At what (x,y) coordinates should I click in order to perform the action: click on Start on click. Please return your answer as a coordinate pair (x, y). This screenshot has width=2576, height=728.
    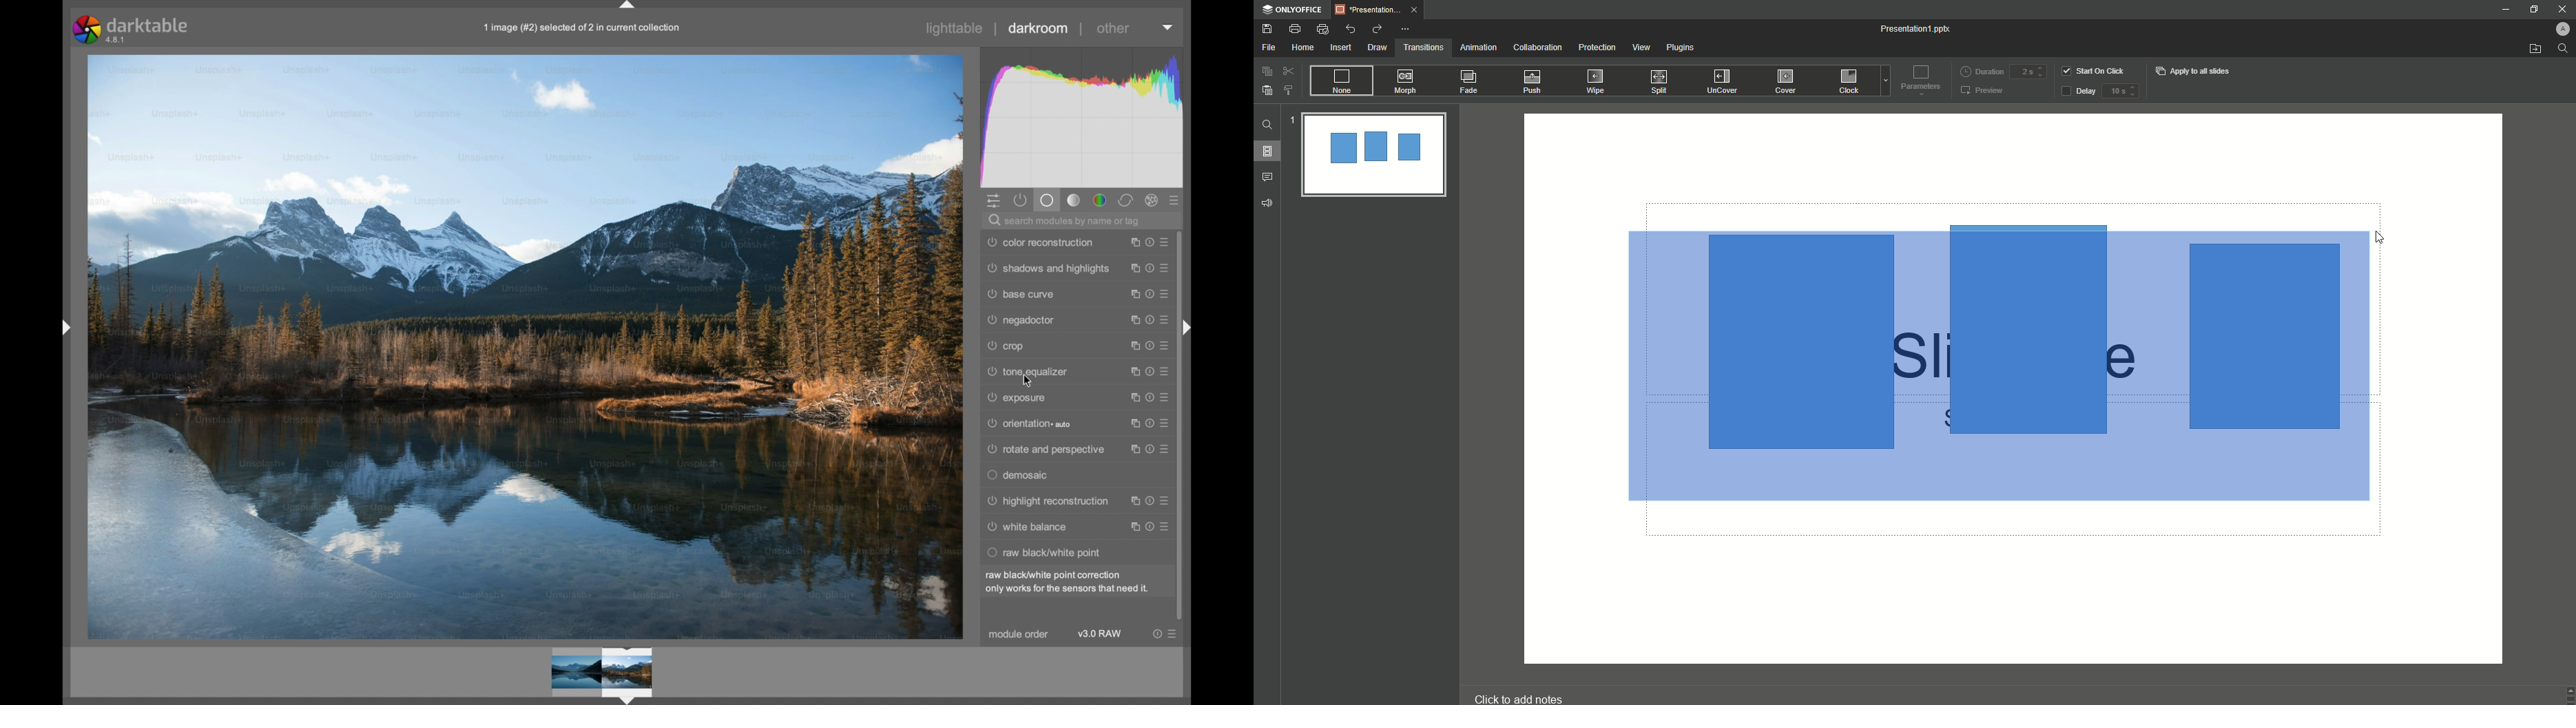
    Looking at the image, I should click on (2095, 70).